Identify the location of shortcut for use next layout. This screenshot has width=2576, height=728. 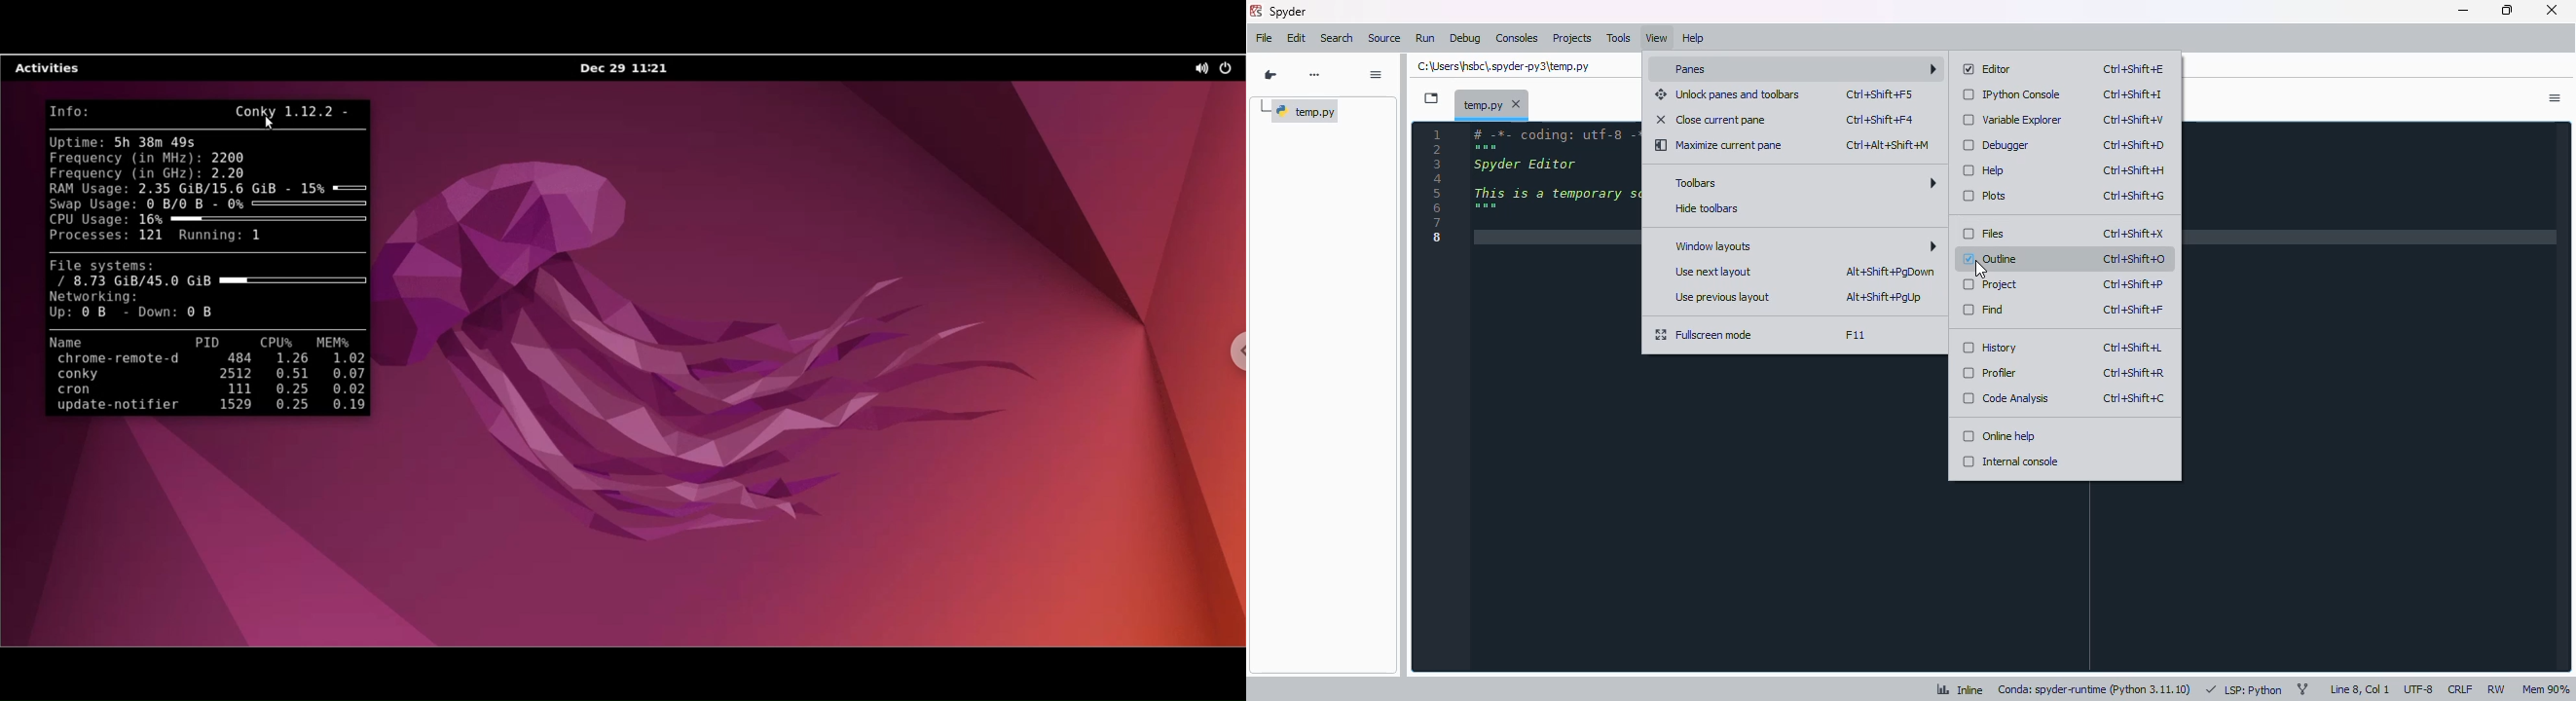
(1889, 272).